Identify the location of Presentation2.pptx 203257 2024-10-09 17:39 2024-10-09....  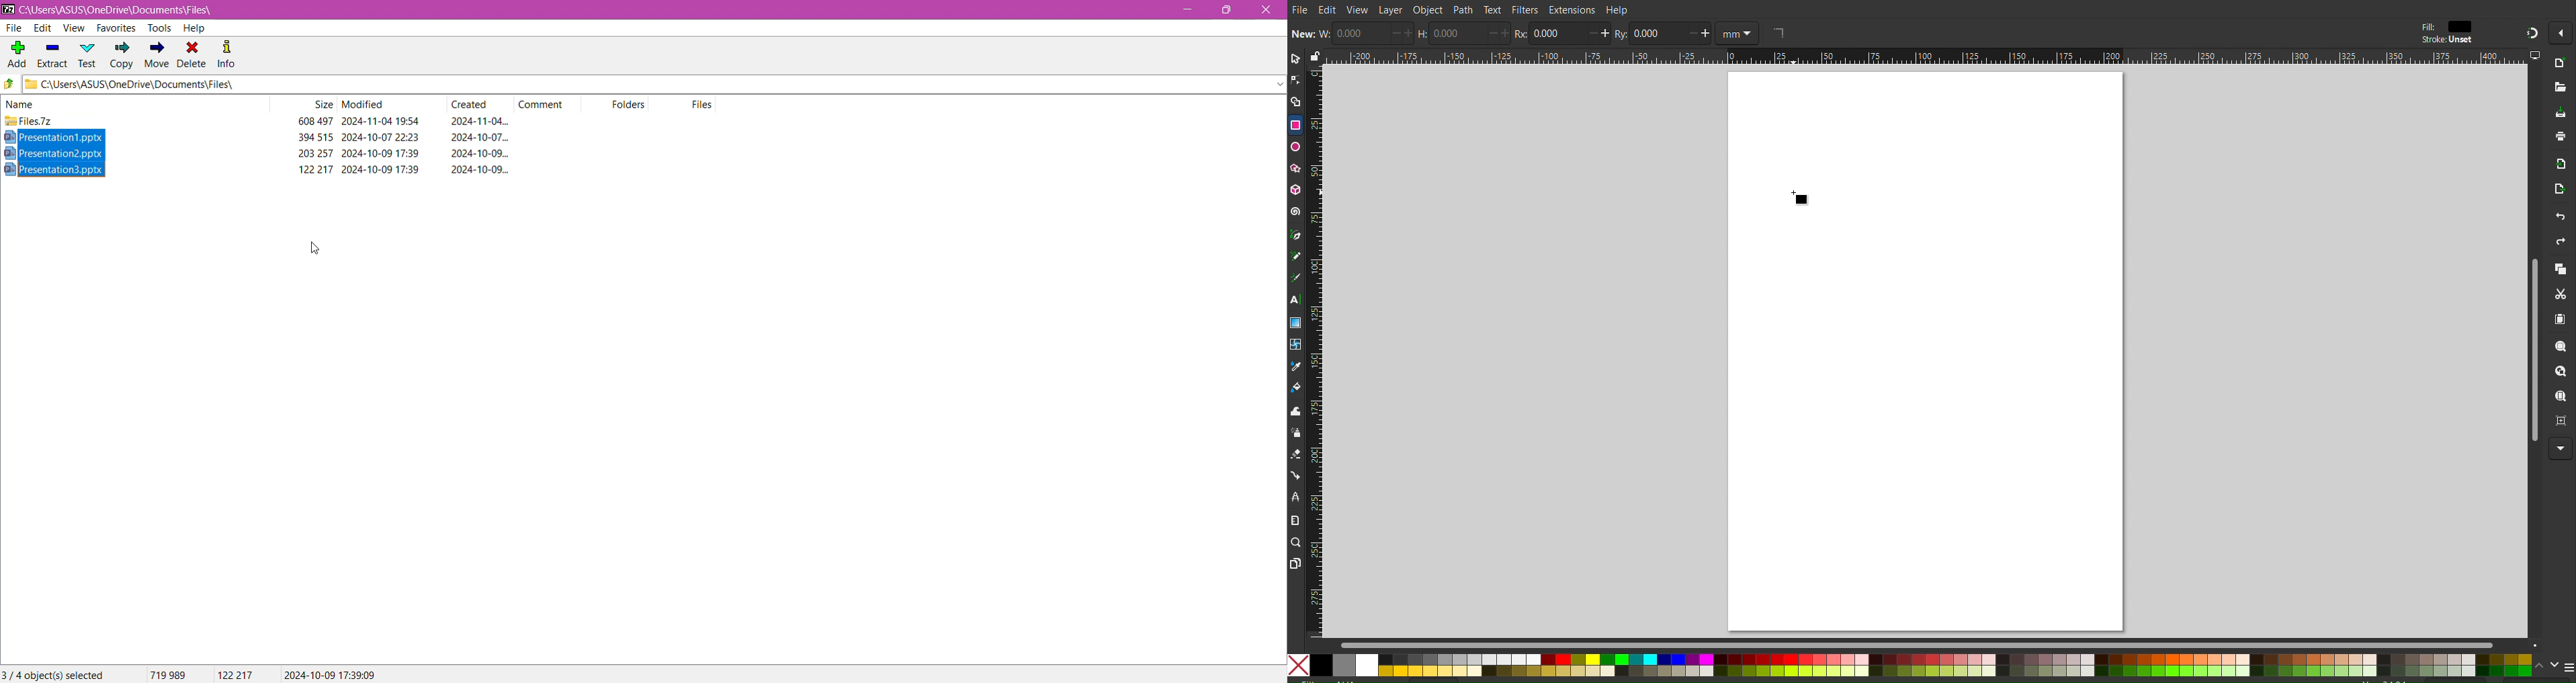
(266, 153).